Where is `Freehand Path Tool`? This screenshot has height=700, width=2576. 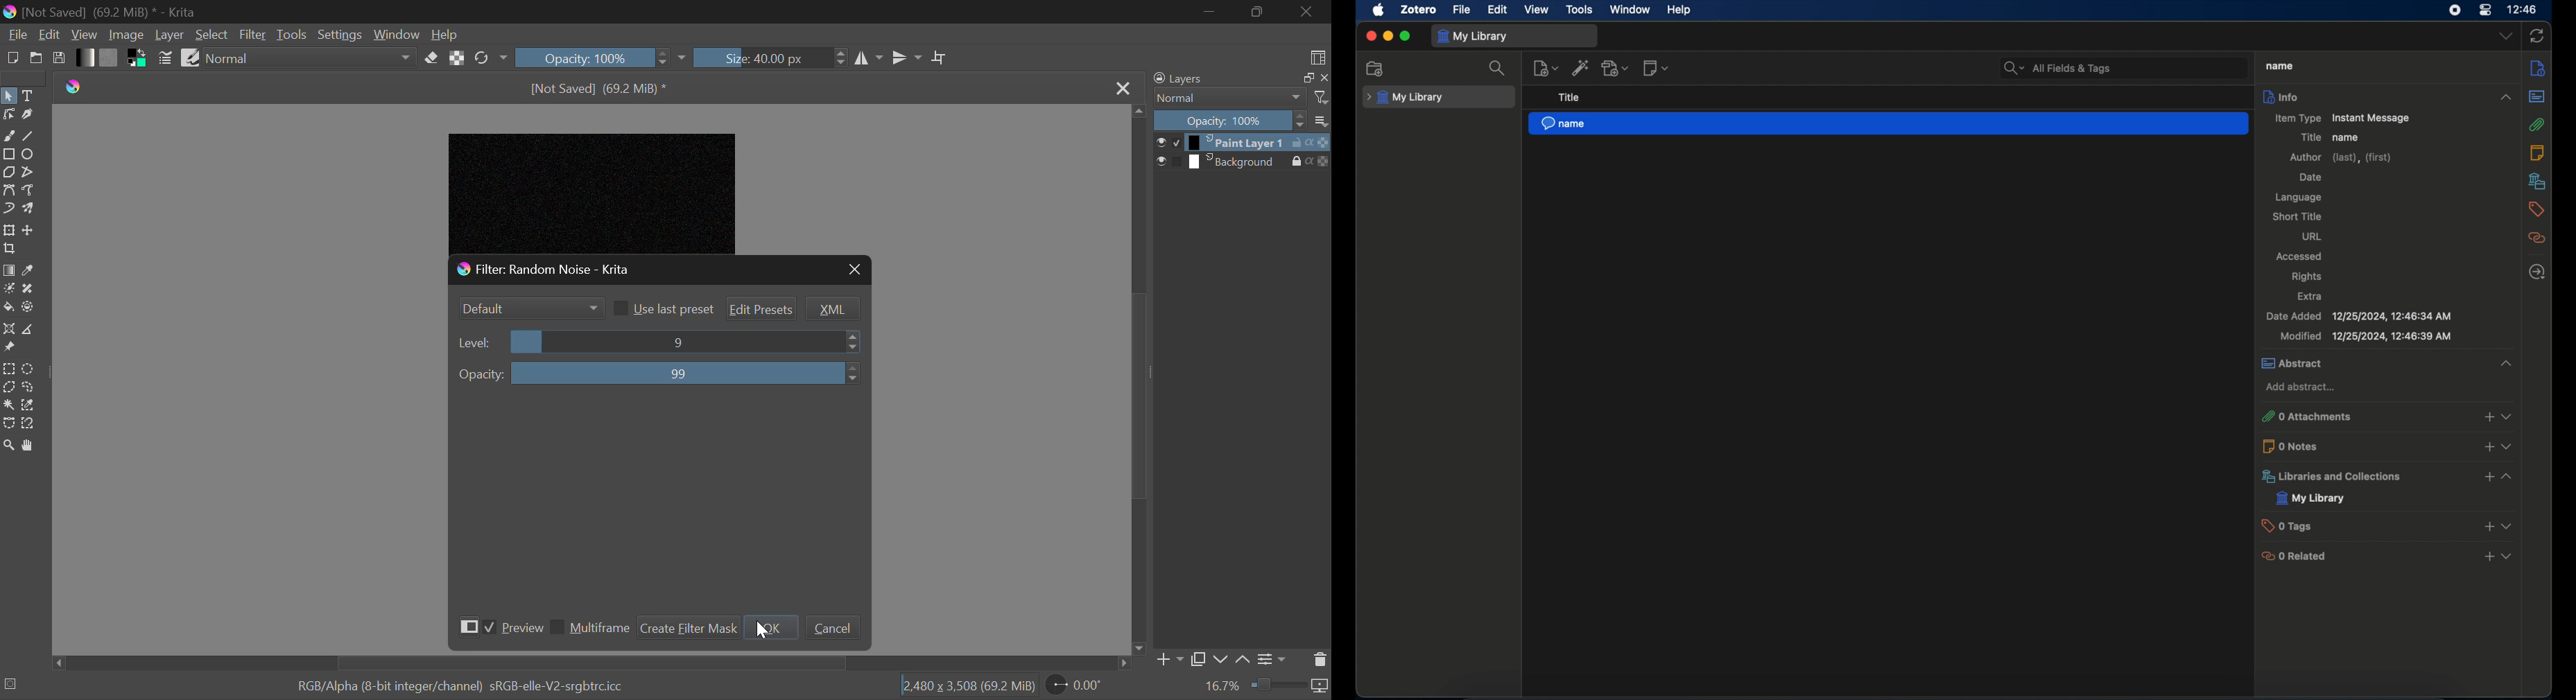
Freehand Path Tool is located at coordinates (28, 191).